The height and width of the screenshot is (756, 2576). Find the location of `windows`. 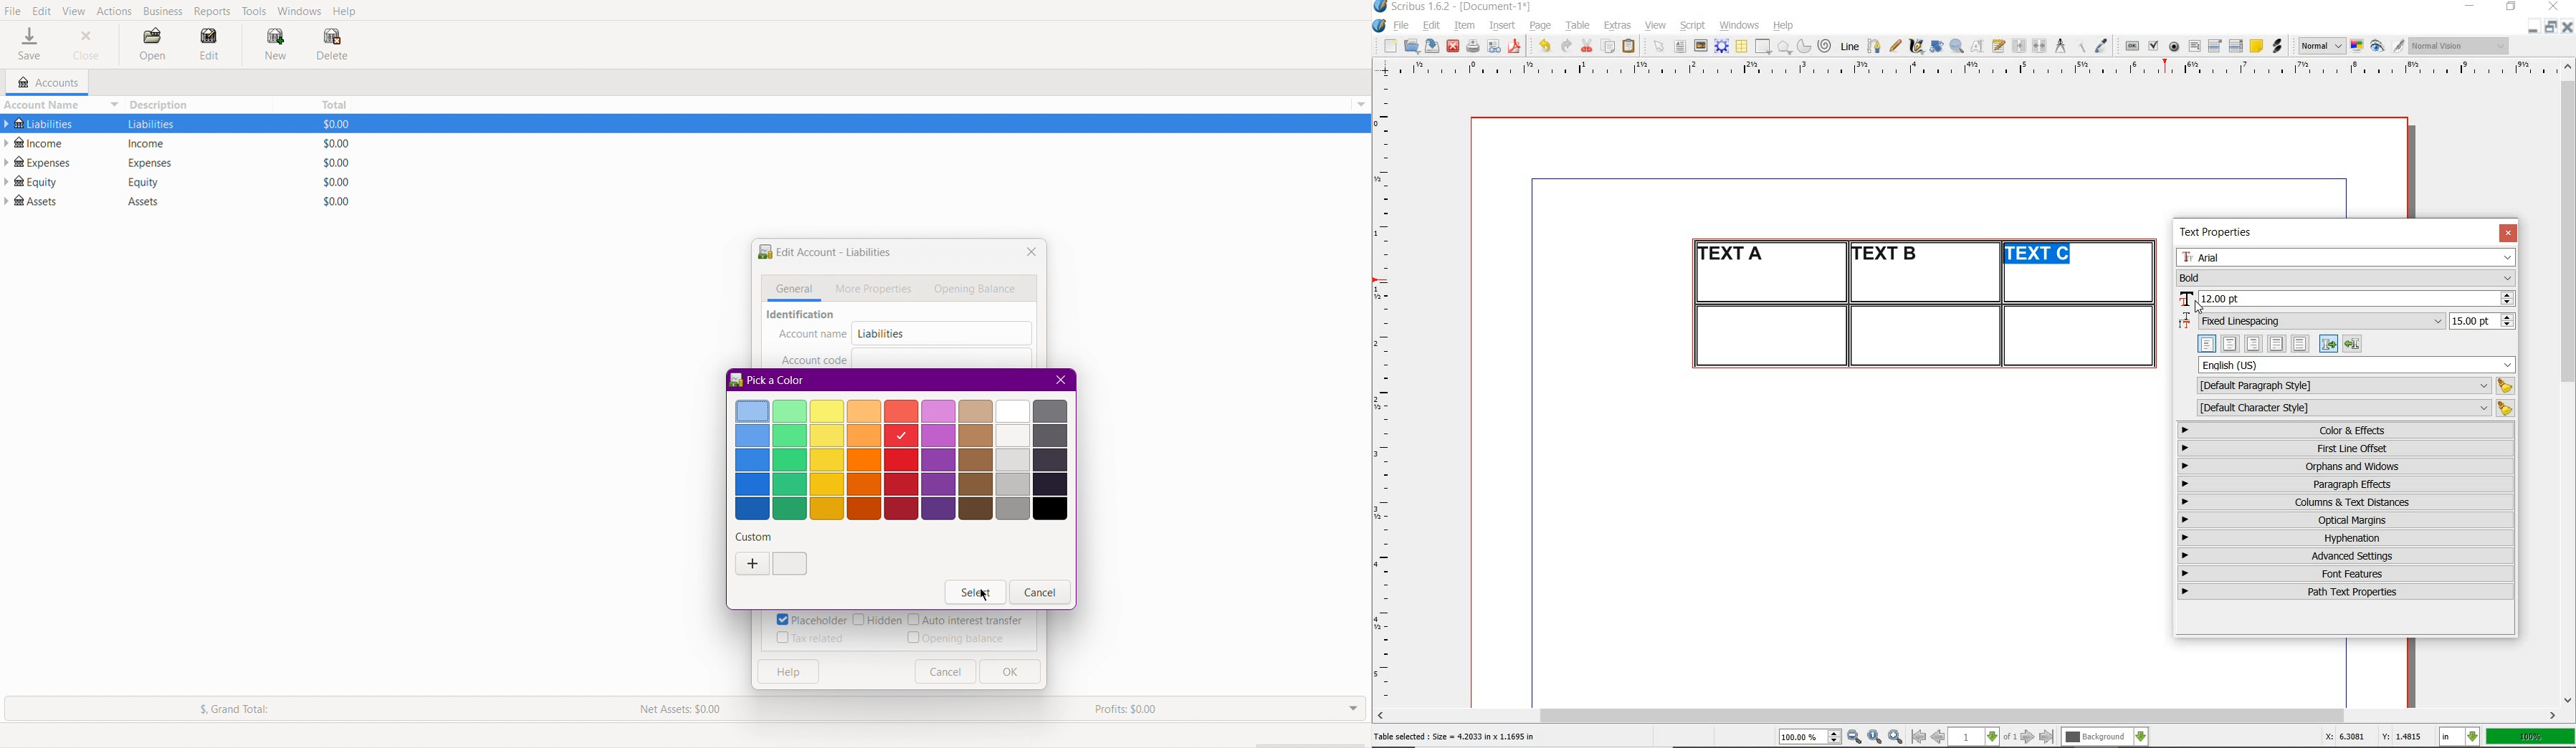

windows is located at coordinates (1740, 26).